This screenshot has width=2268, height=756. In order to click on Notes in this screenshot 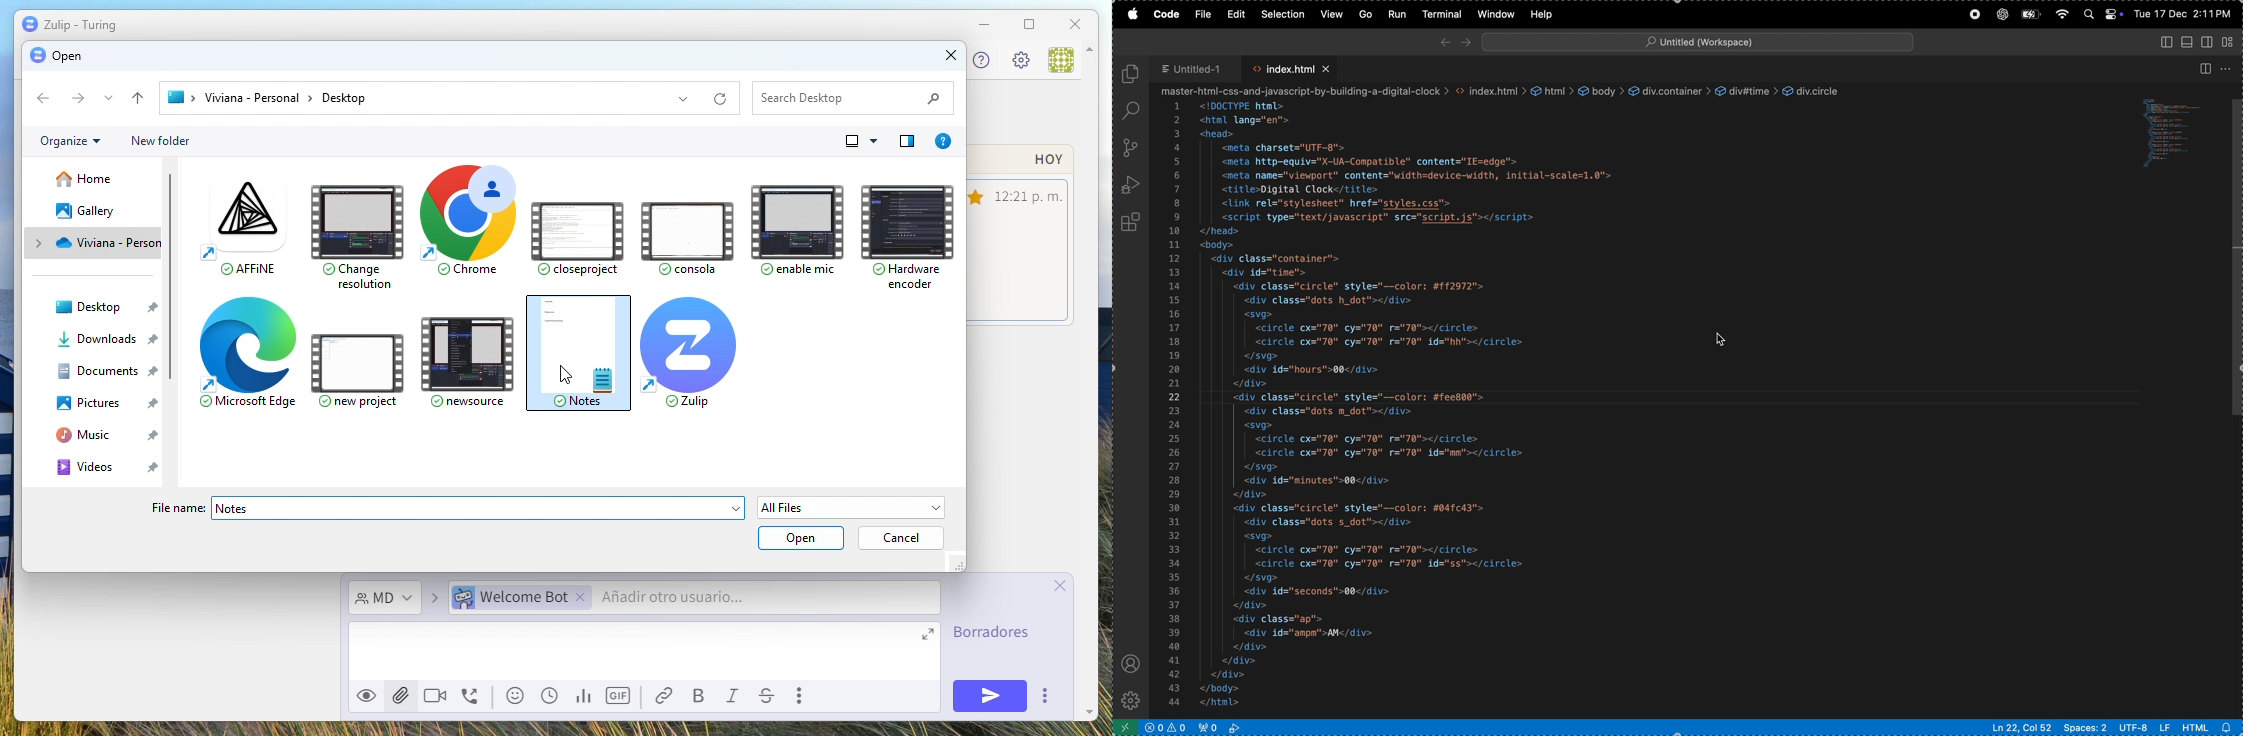, I will do `click(479, 508)`.